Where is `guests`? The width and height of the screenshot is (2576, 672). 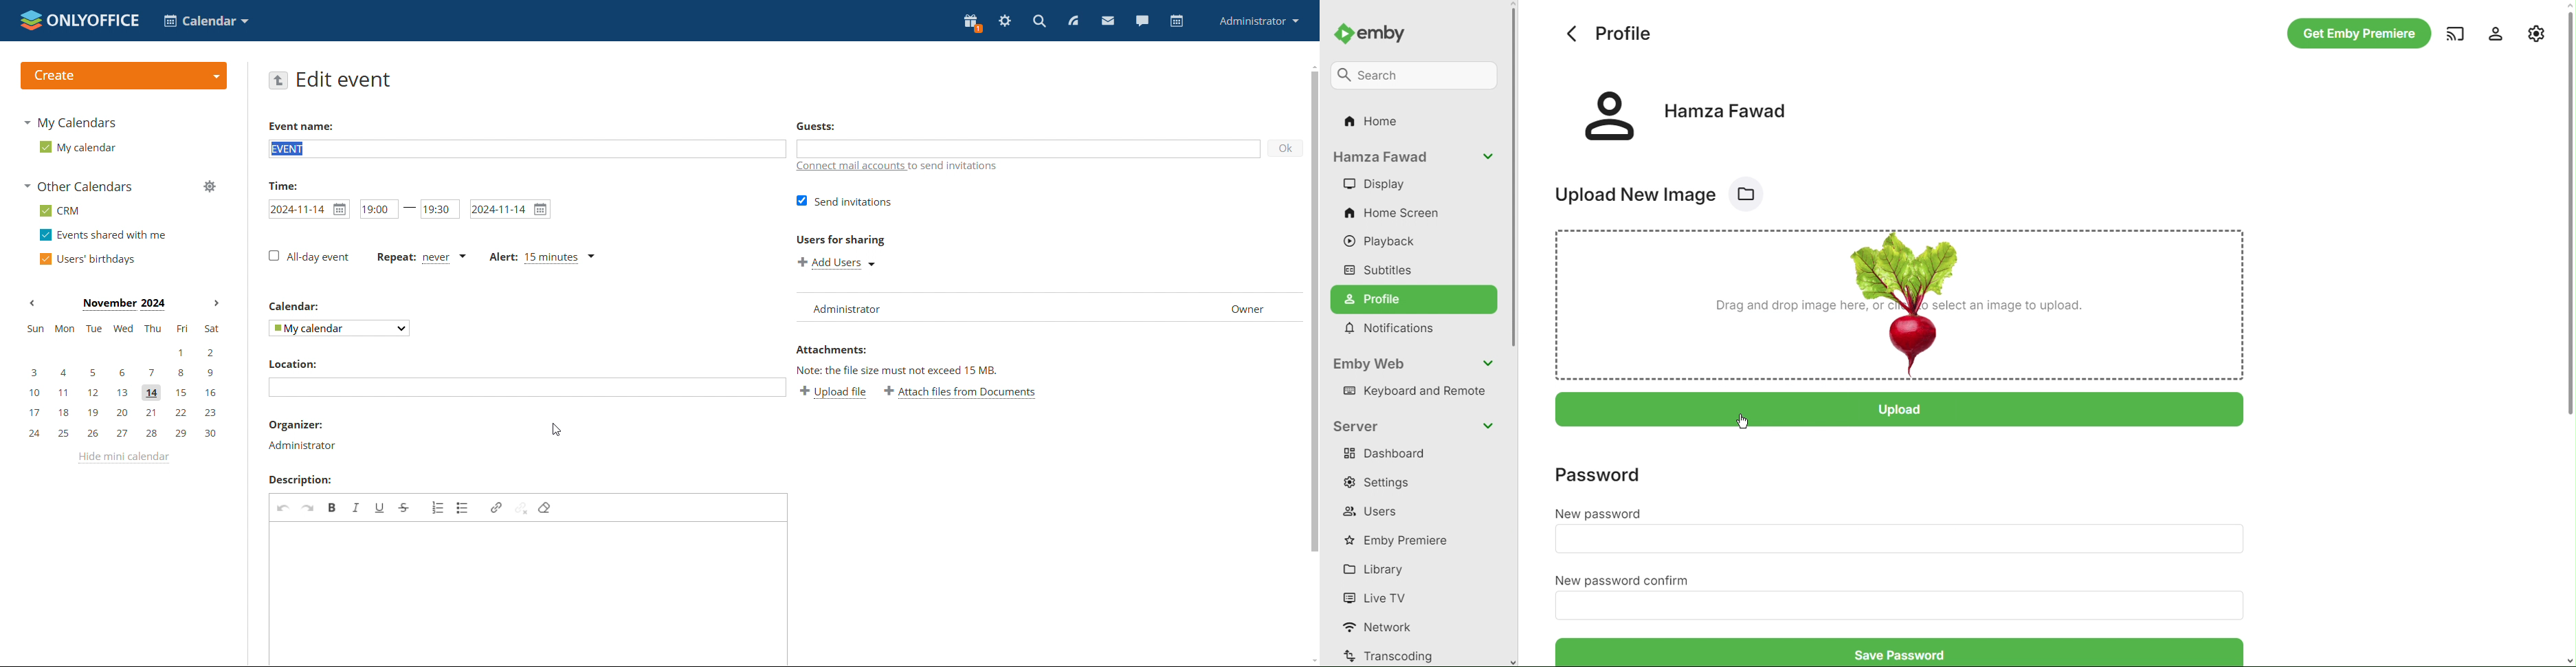 guests is located at coordinates (830, 127).